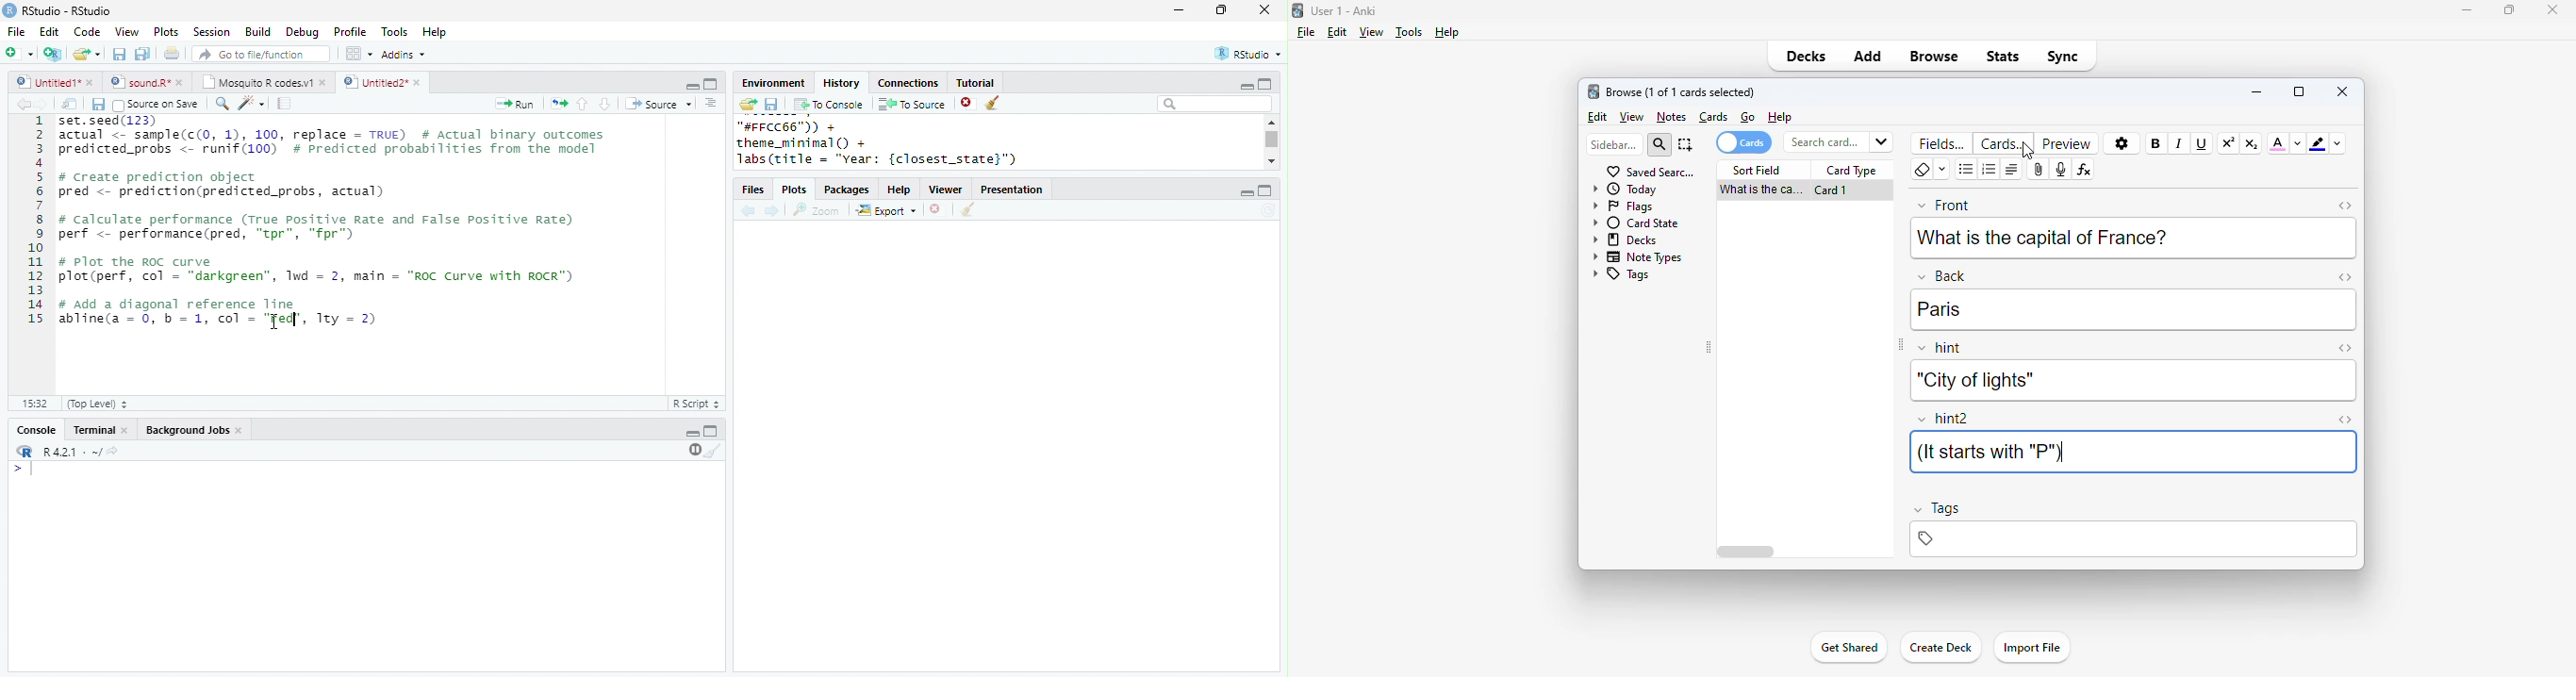 The width and height of the screenshot is (2576, 700). What do you see at coordinates (1660, 145) in the screenshot?
I see `search` at bounding box center [1660, 145].